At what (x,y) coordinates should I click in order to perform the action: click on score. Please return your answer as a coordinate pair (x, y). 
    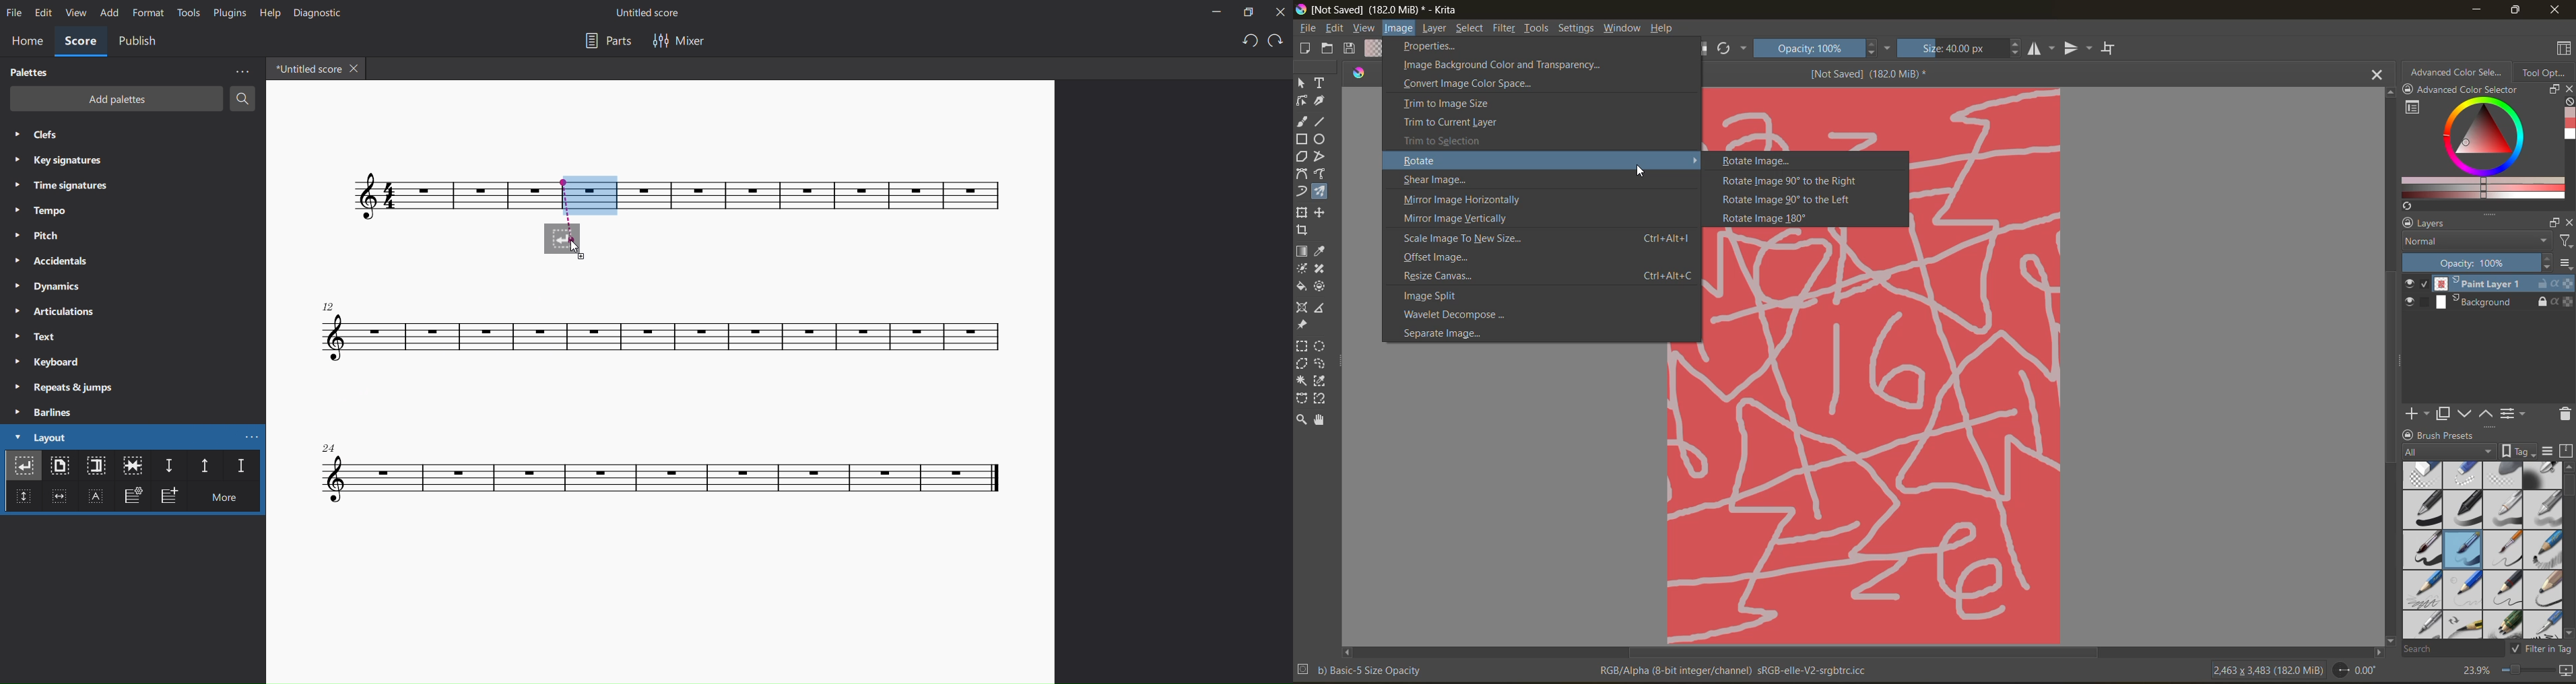
    Looking at the image, I should click on (407, 197).